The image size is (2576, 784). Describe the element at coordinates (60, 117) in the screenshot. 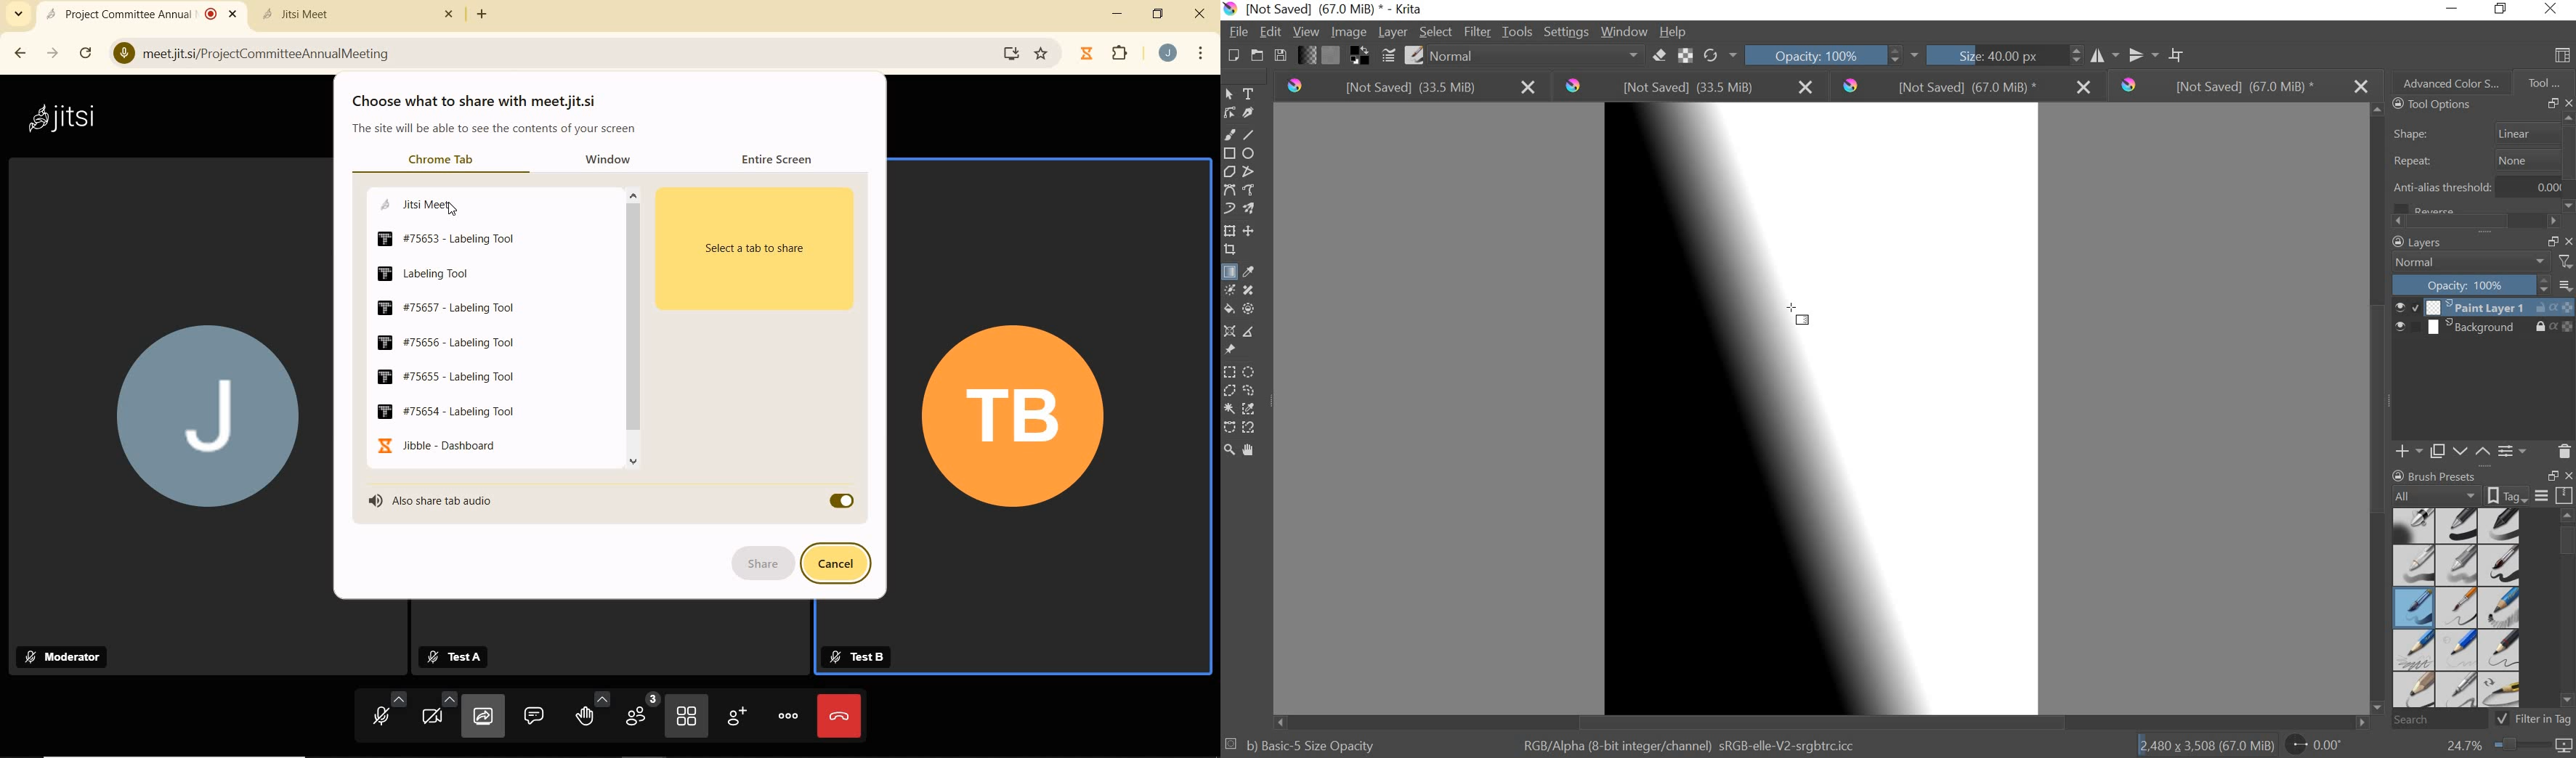

I see `jitsi` at that location.